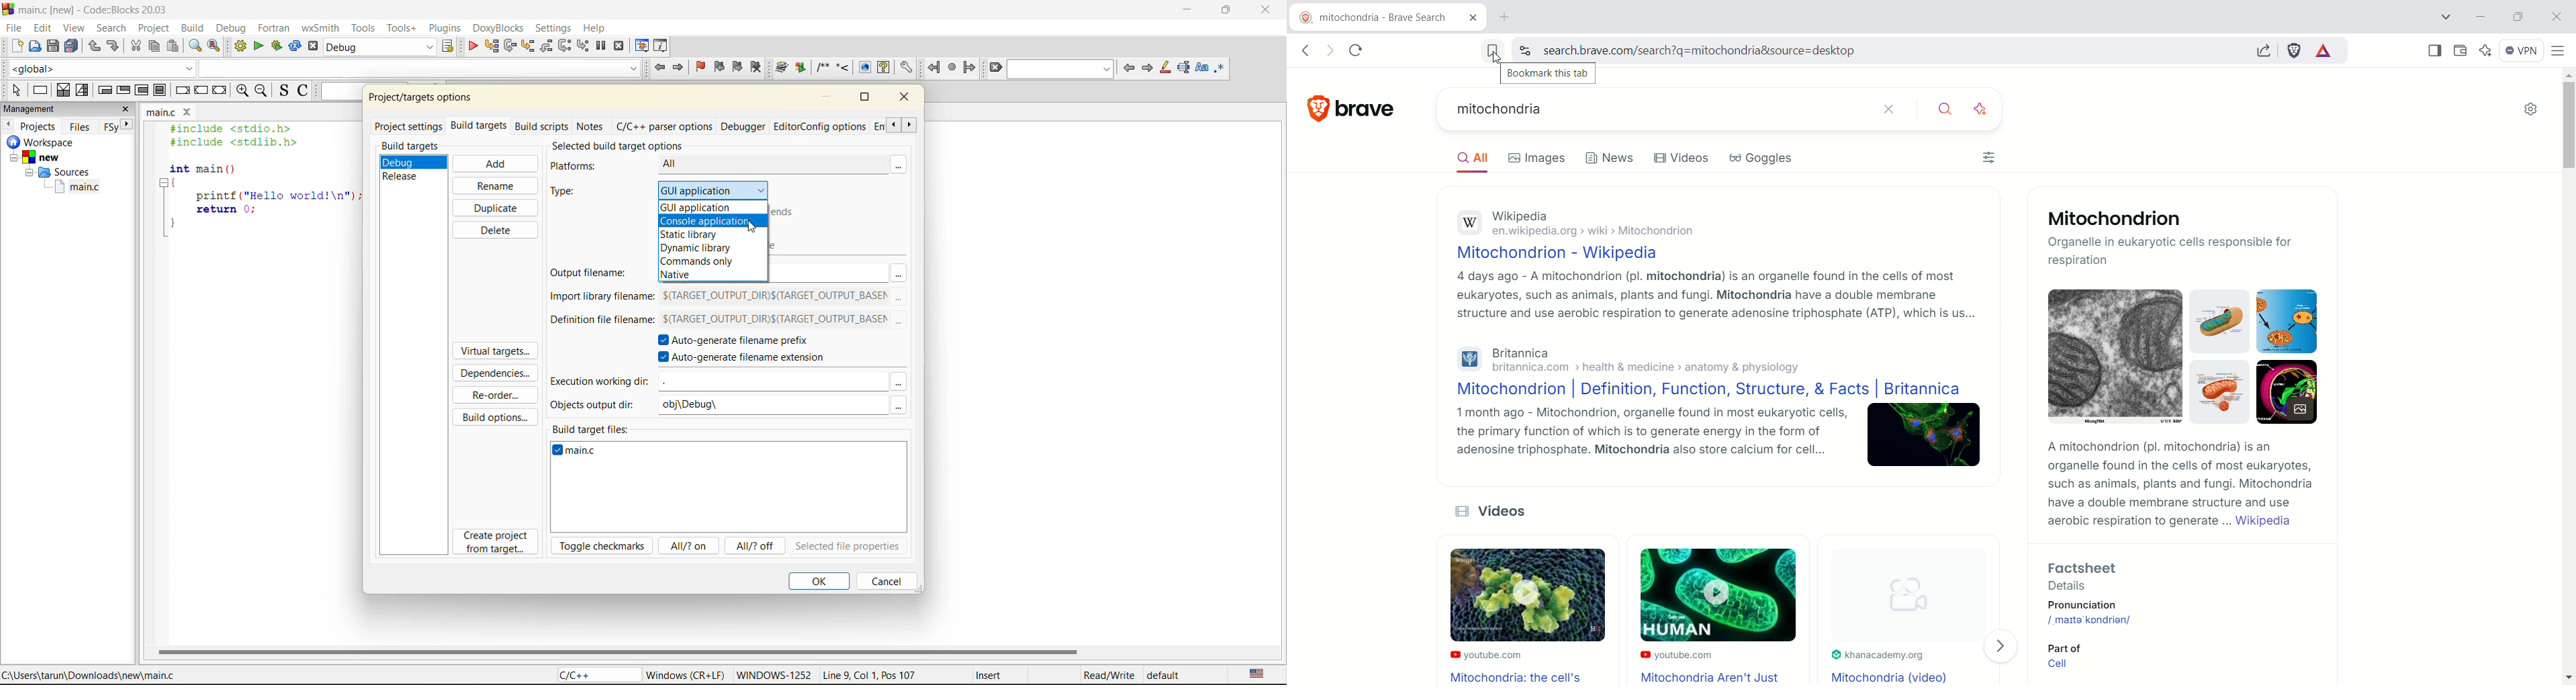  I want to click on gui application, so click(698, 206).